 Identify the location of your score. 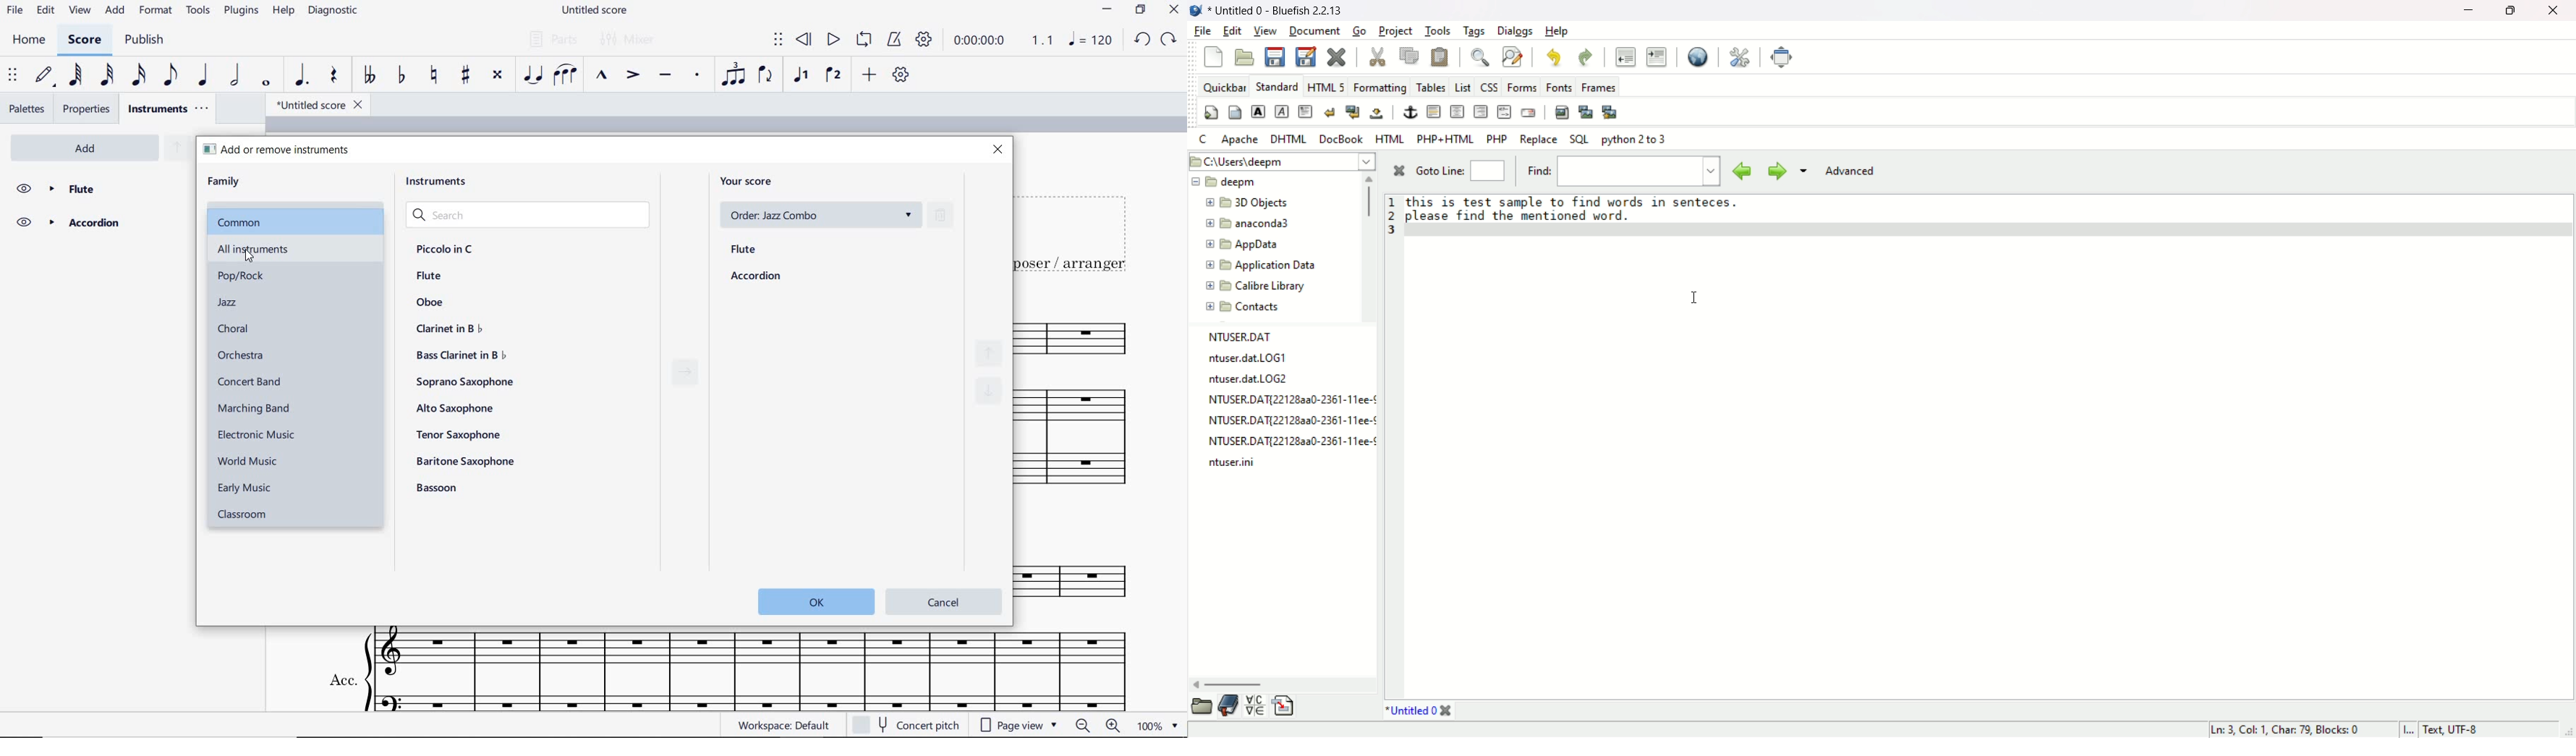
(749, 182).